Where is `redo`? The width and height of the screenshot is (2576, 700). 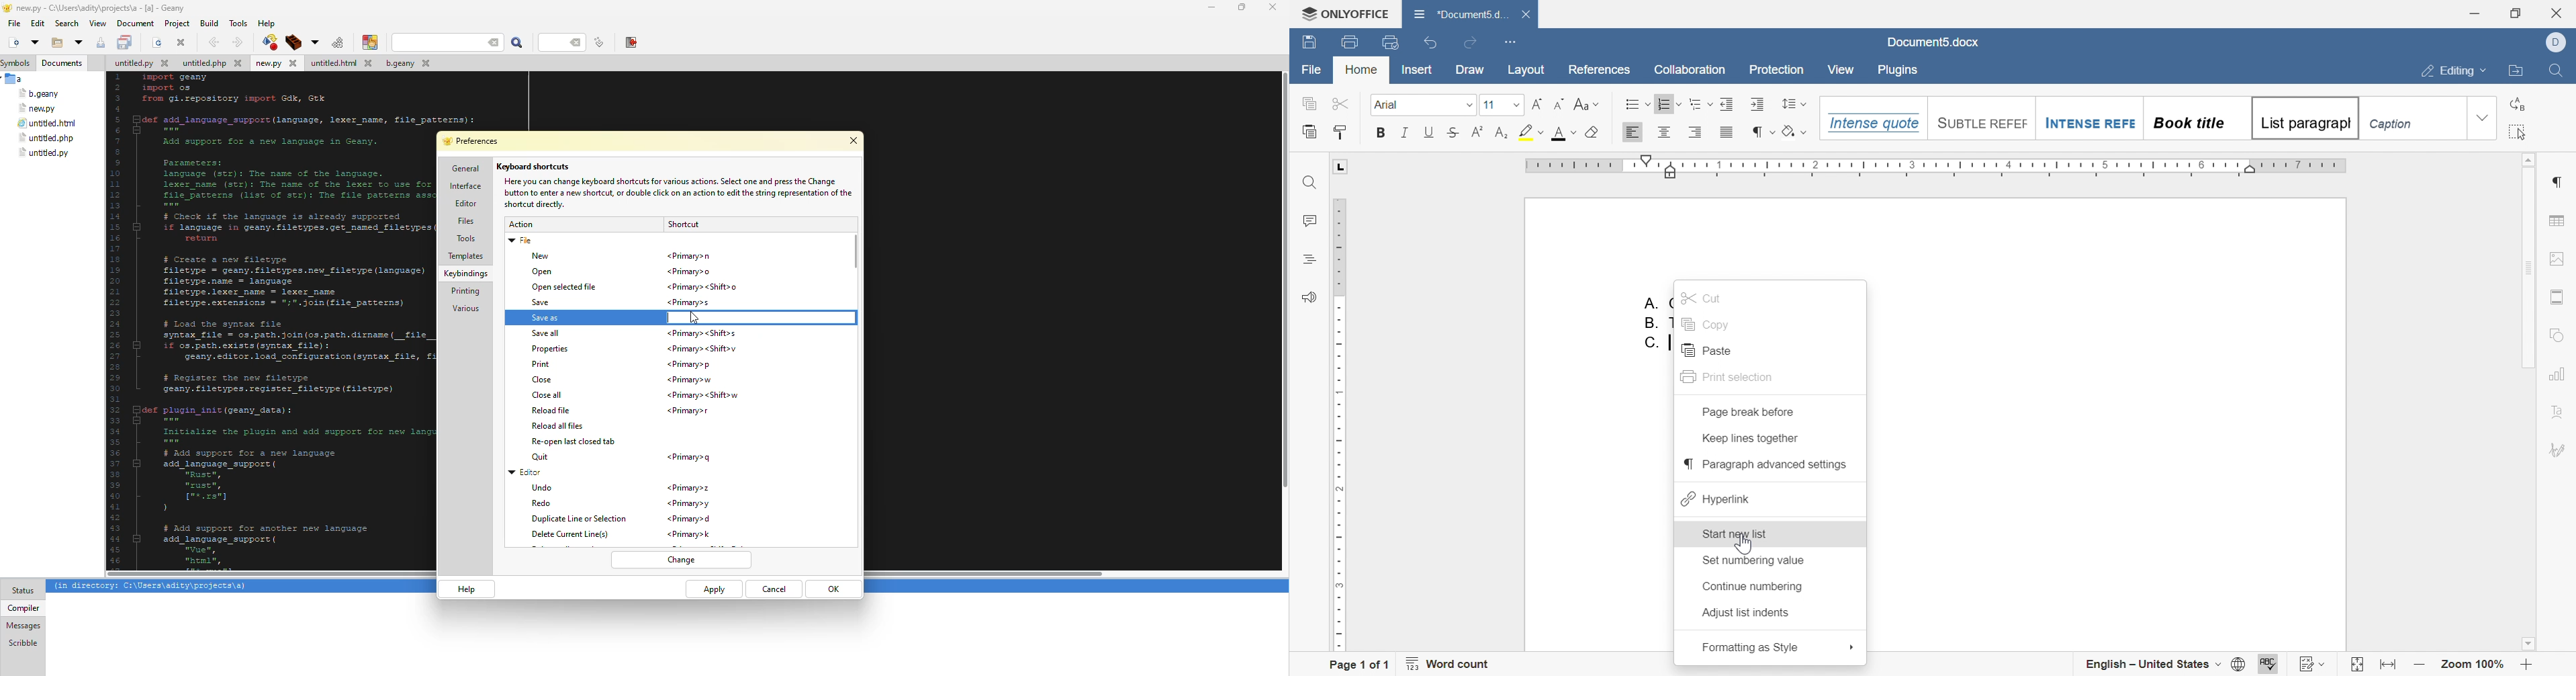 redo is located at coordinates (1470, 44).